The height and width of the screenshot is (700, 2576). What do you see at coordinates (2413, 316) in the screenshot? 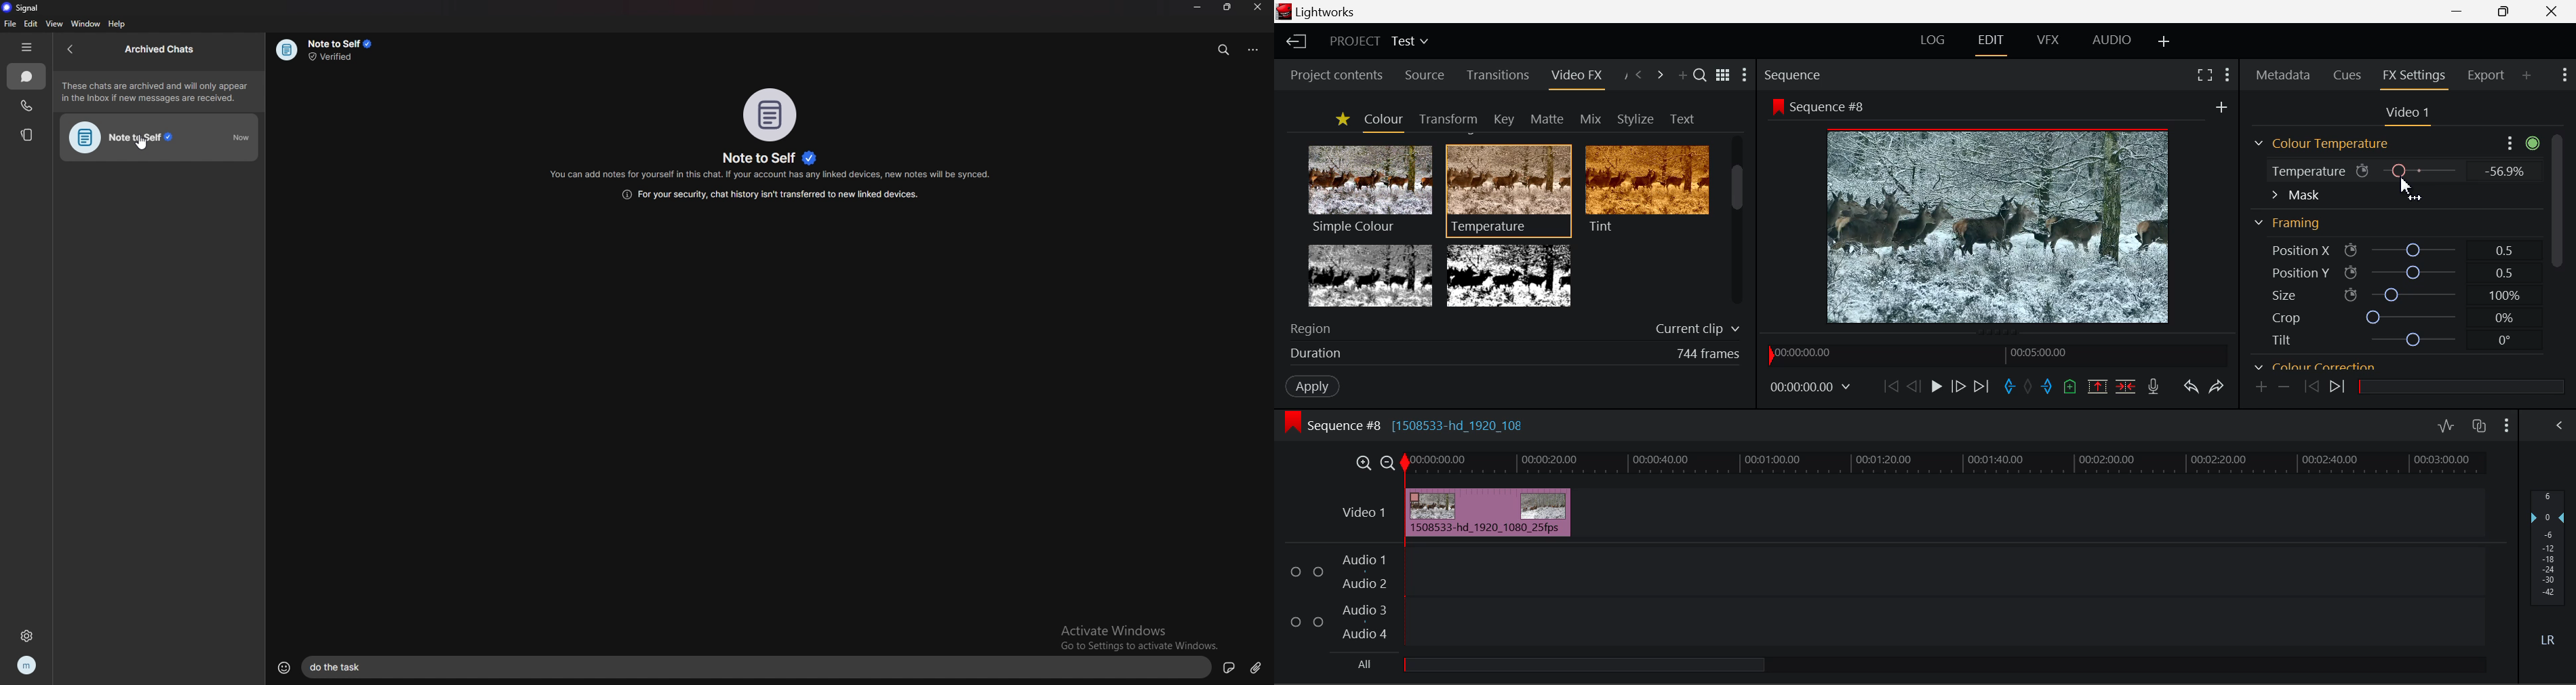
I see `crop` at bounding box center [2413, 316].